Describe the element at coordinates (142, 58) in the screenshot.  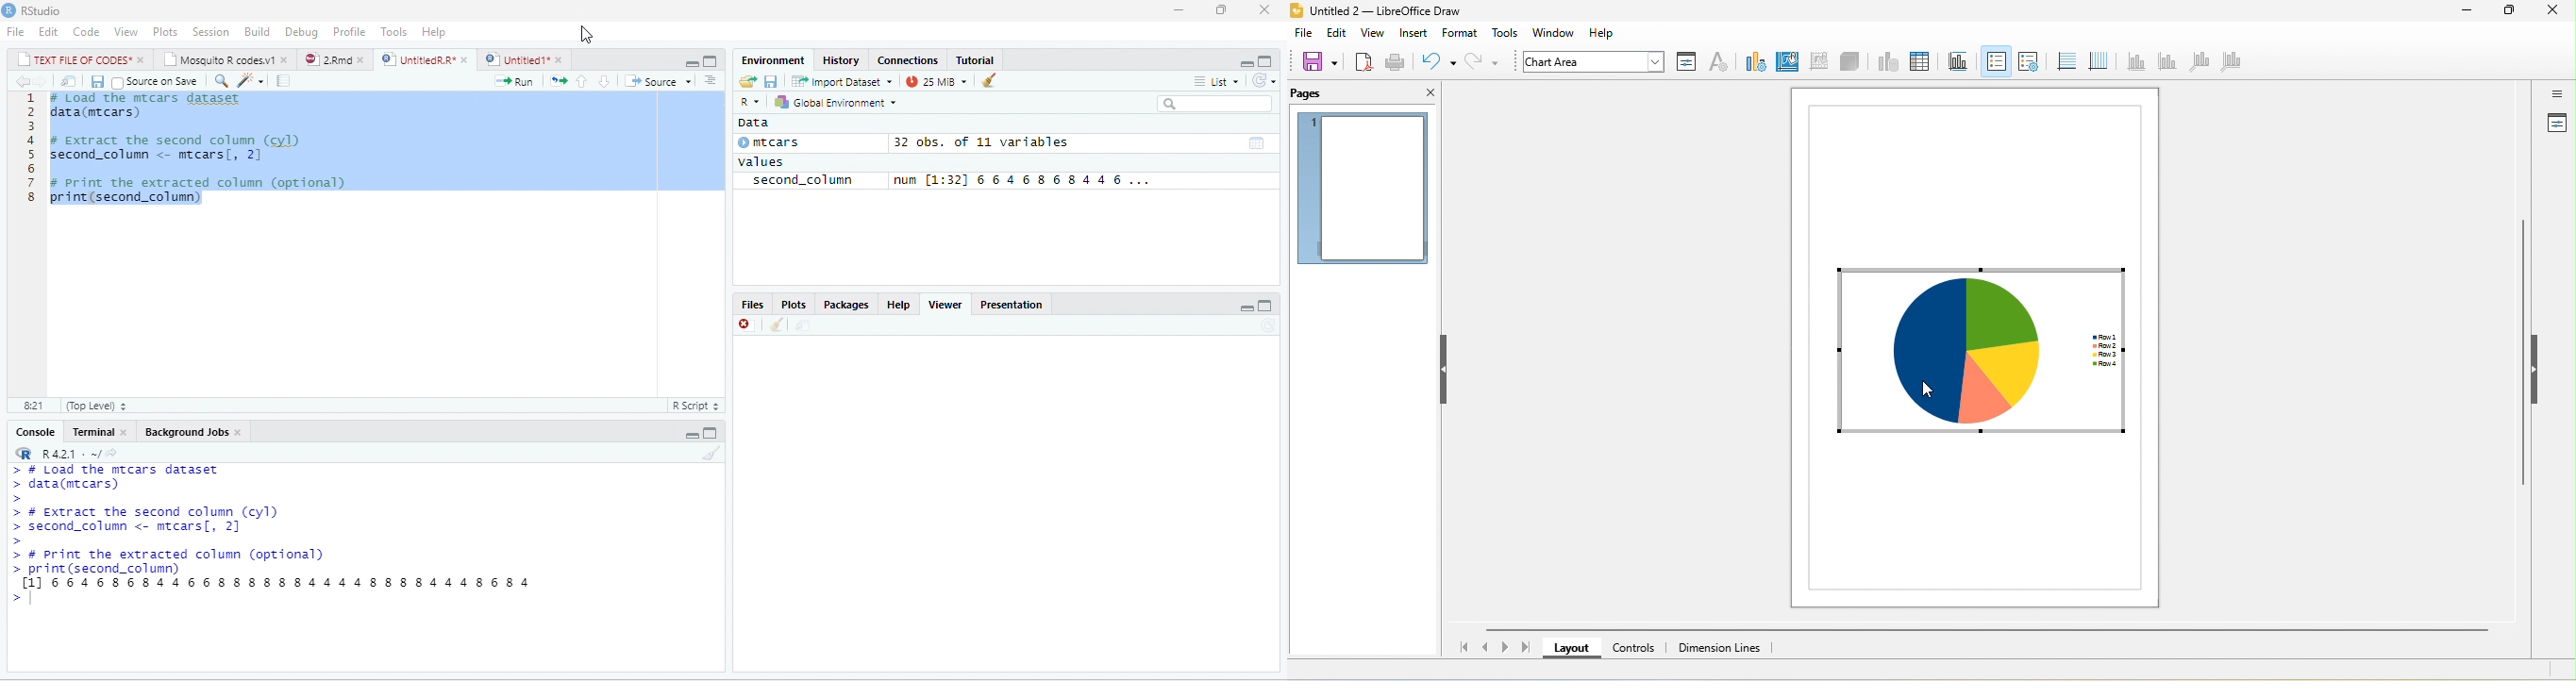
I see `close` at that location.